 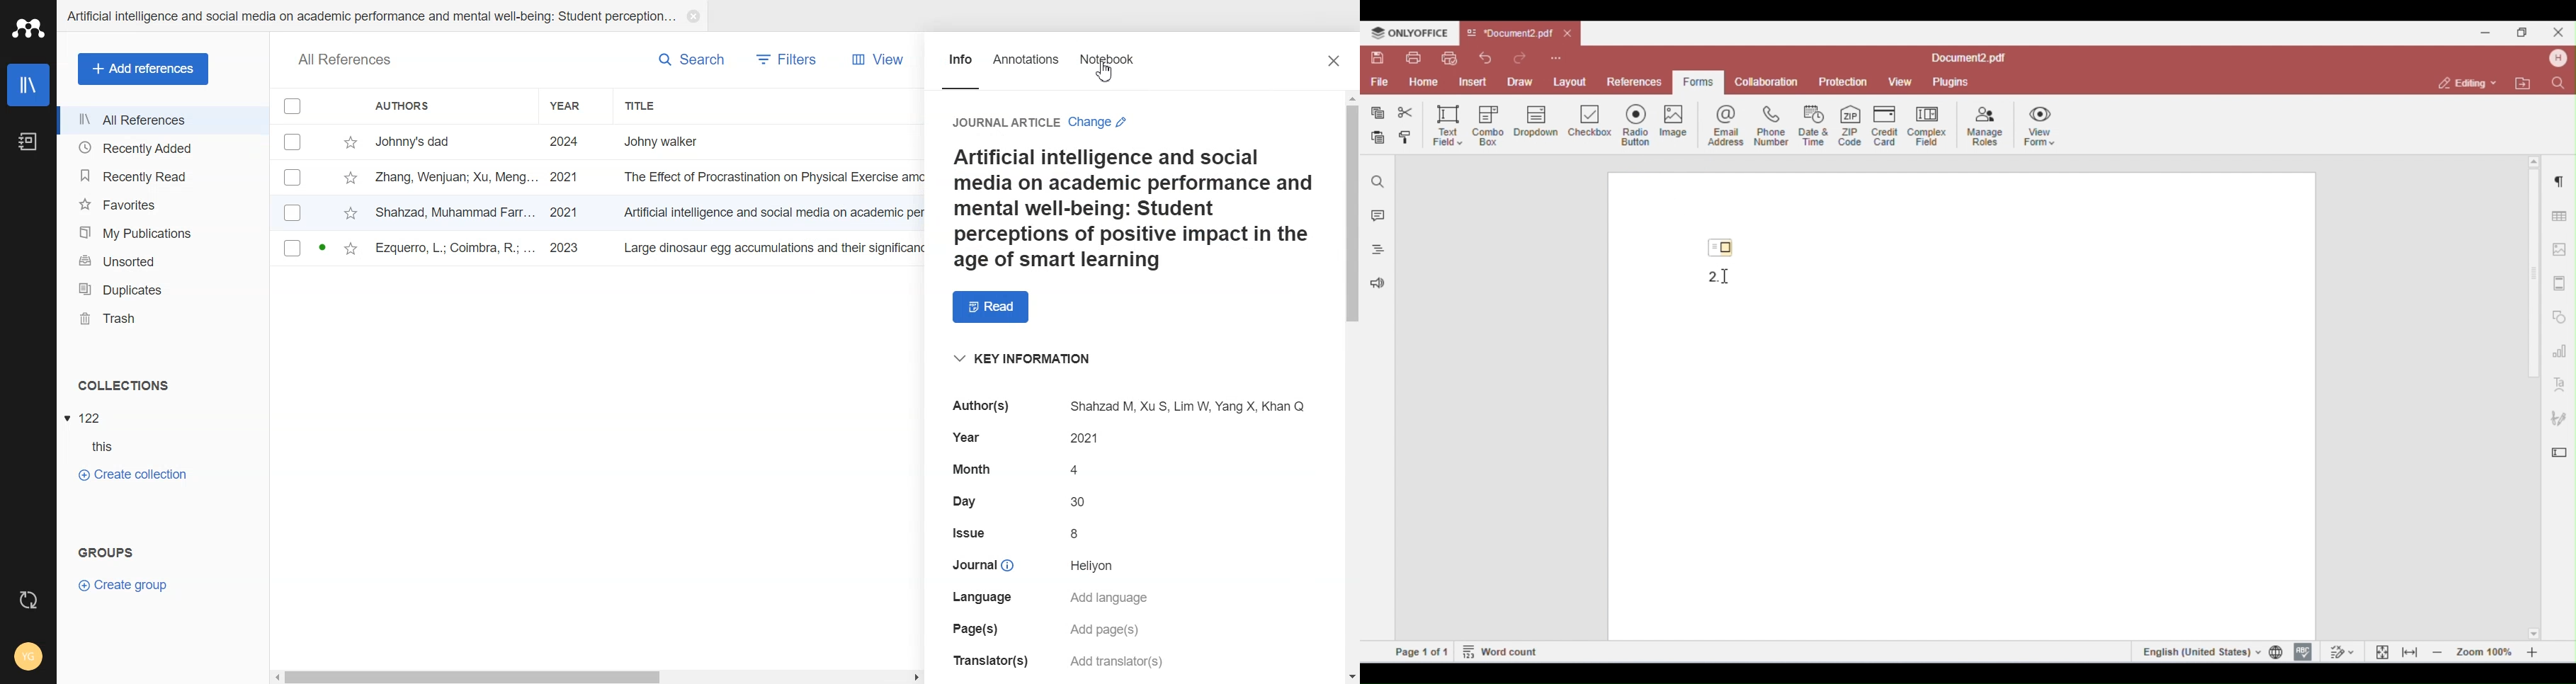 I want to click on Notebook, so click(x=1108, y=66).